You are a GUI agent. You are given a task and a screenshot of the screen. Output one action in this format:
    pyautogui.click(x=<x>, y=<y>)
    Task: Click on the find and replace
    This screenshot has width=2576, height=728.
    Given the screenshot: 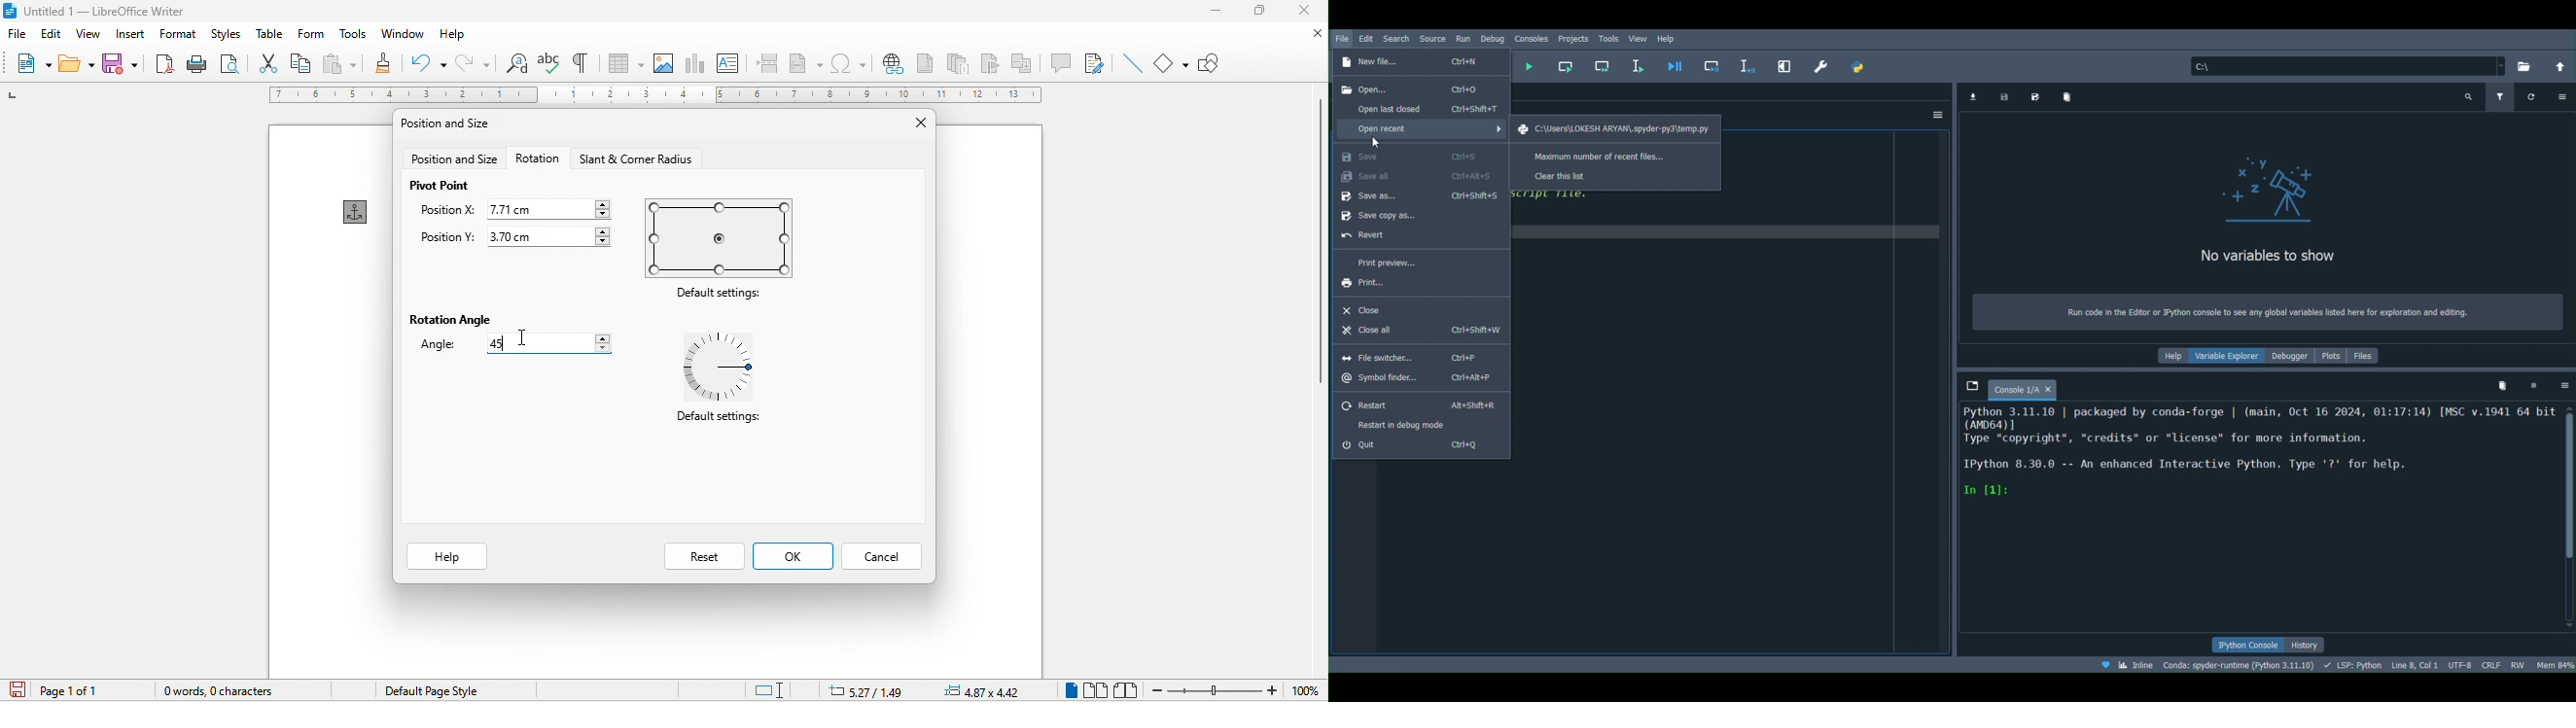 What is the action you would take?
    pyautogui.click(x=517, y=63)
    